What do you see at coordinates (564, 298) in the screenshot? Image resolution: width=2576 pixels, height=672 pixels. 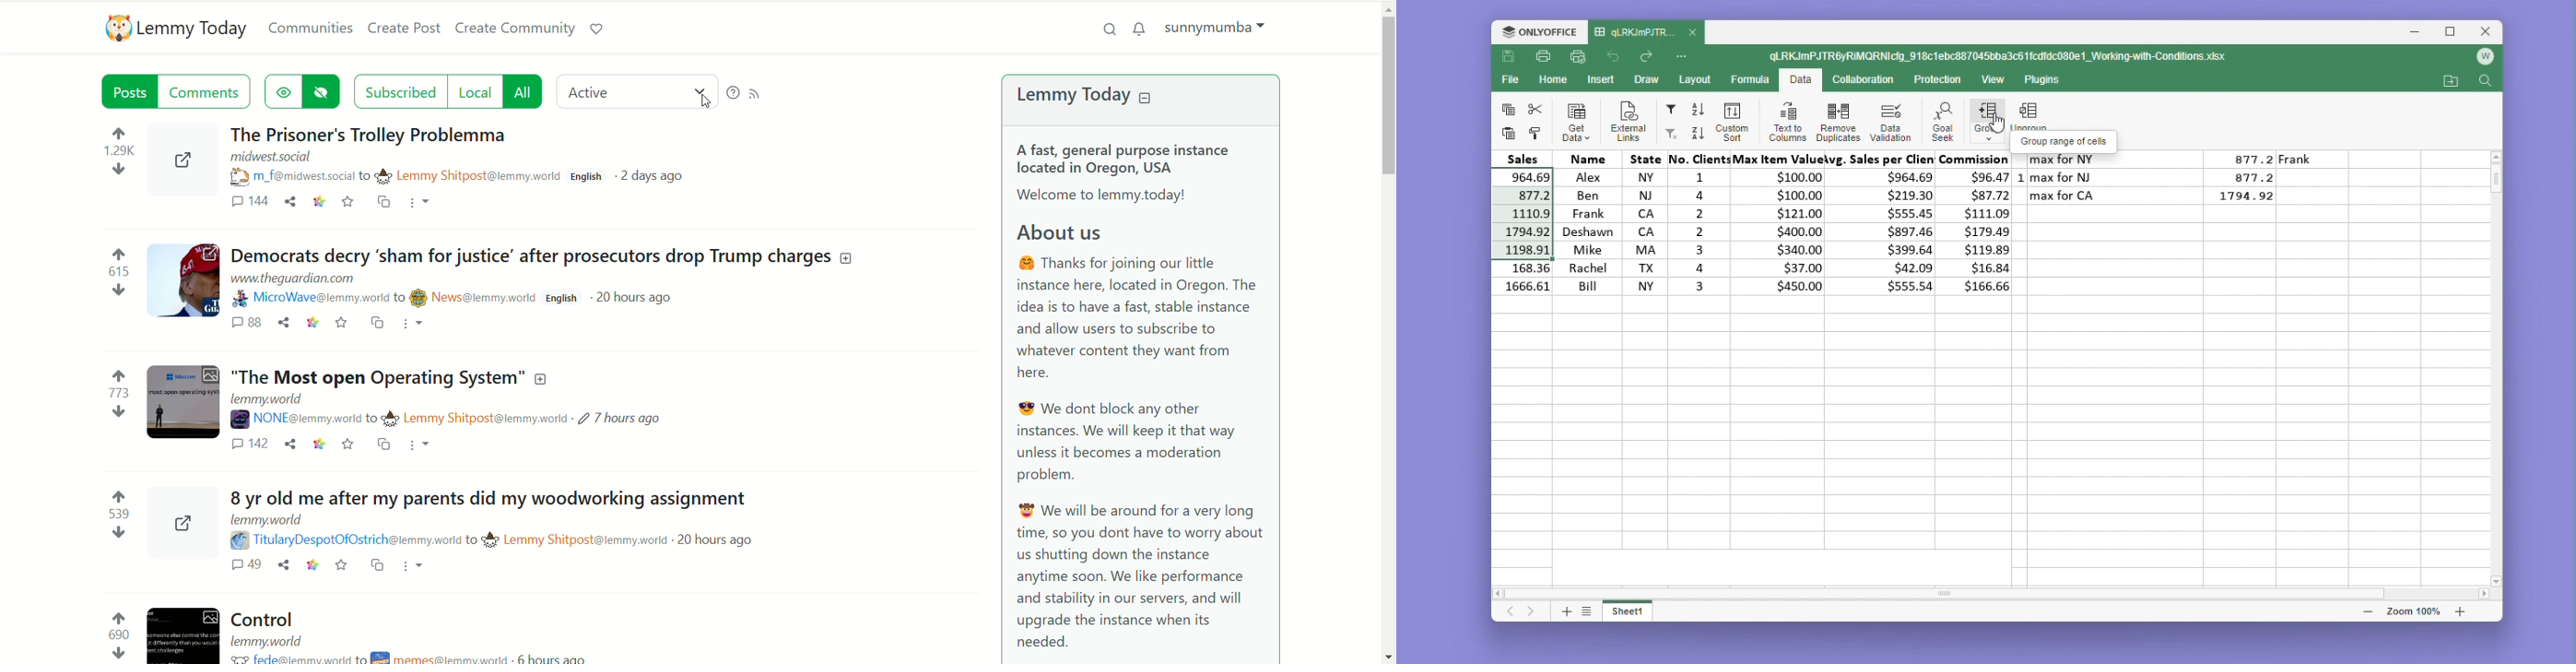 I see `English` at bounding box center [564, 298].